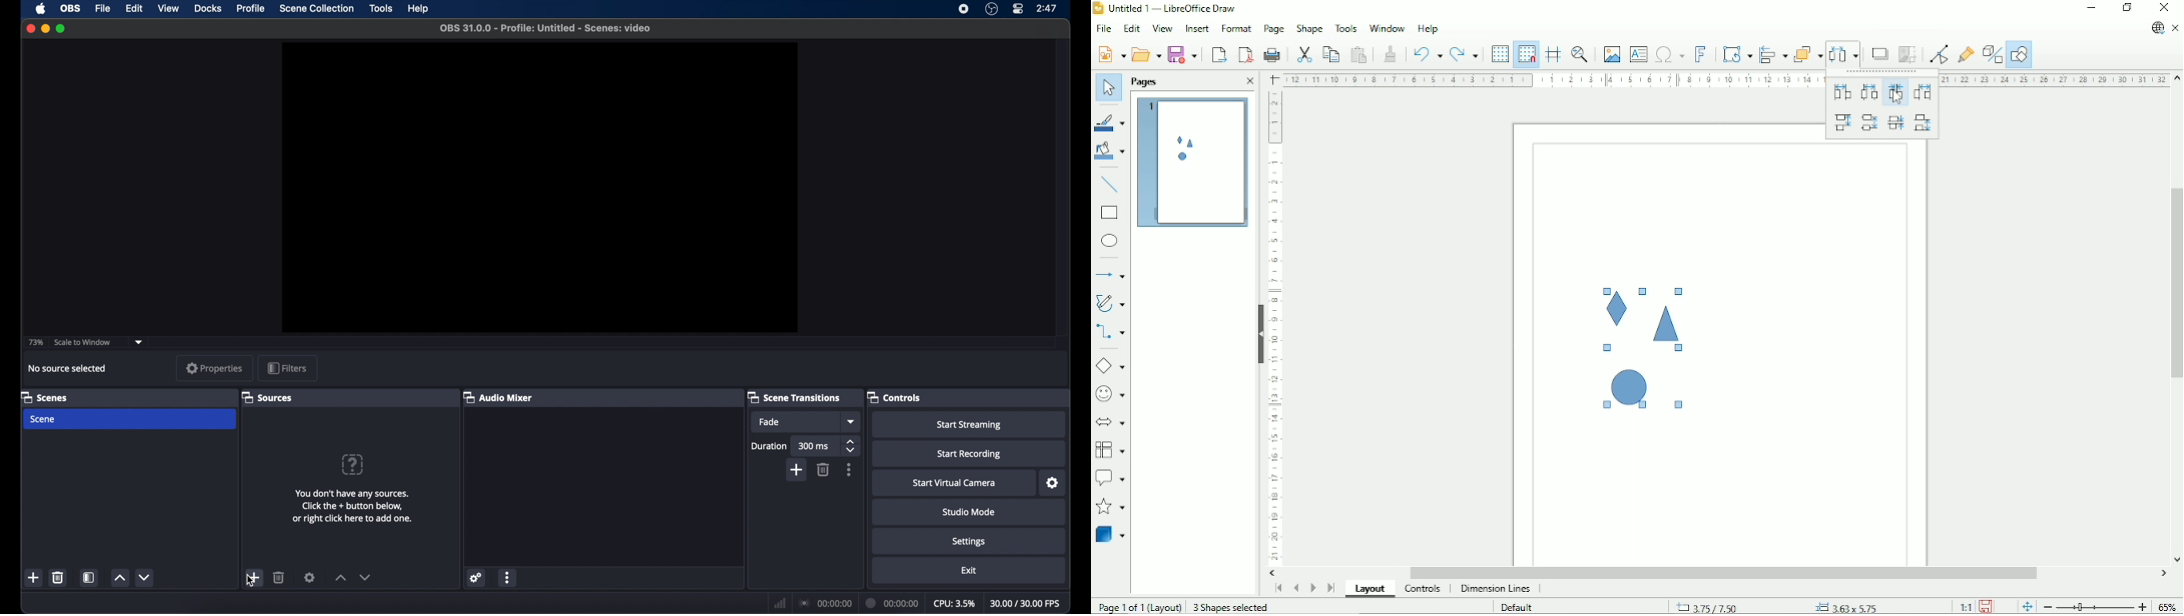 The width and height of the screenshot is (2184, 616). What do you see at coordinates (1922, 93) in the screenshot?
I see `Horizontally right` at bounding box center [1922, 93].